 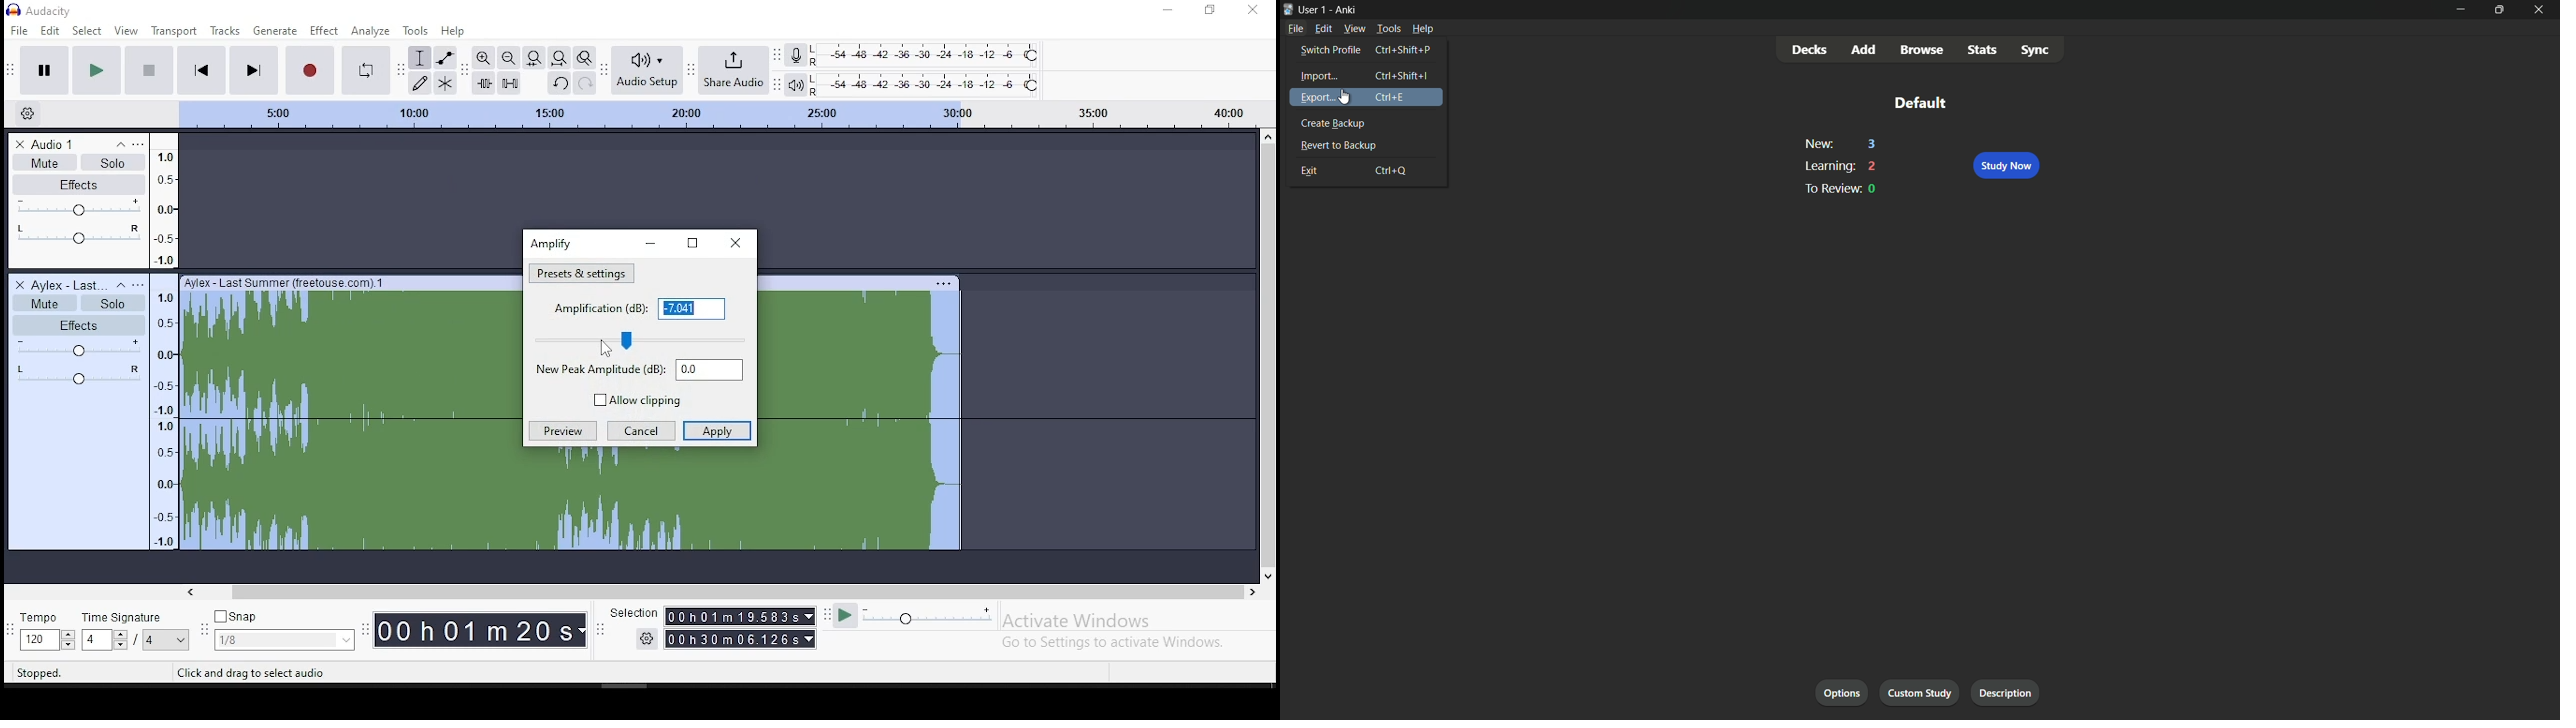 What do you see at coordinates (112, 303) in the screenshot?
I see `solo` at bounding box center [112, 303].